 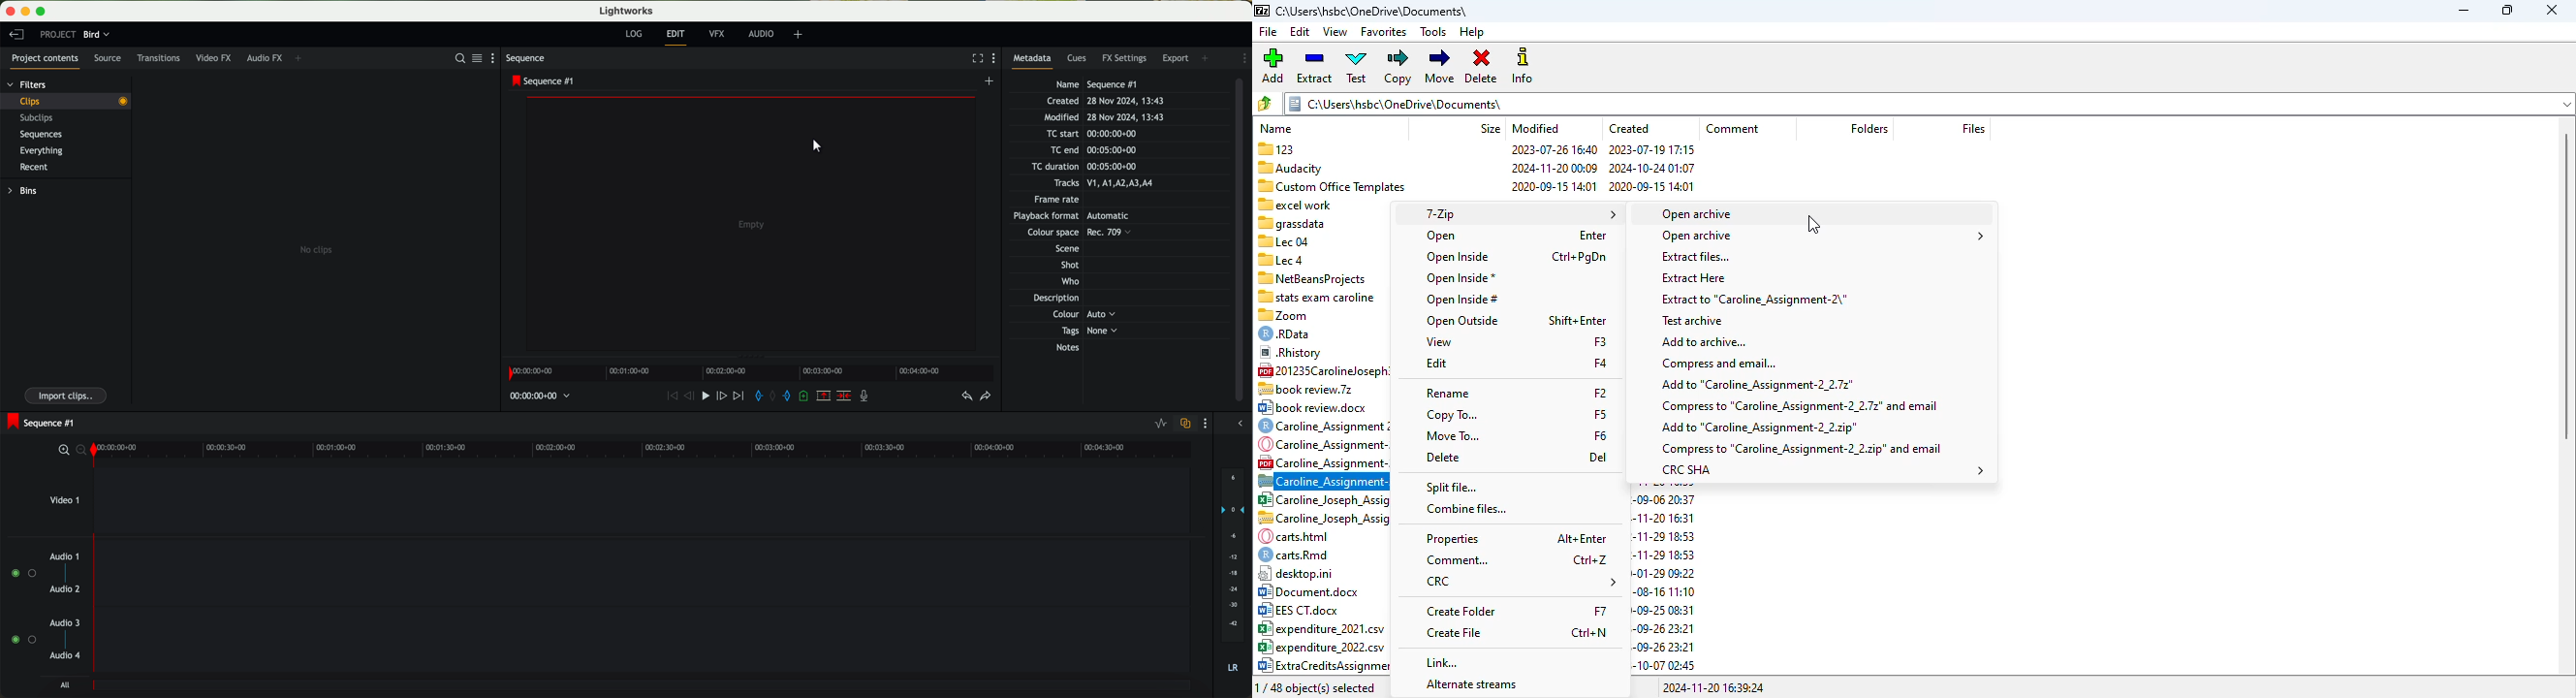 What do you see at coordinates (1482, 66) in the screenshot?
I see `delete` at bounding box center [1482, 66].